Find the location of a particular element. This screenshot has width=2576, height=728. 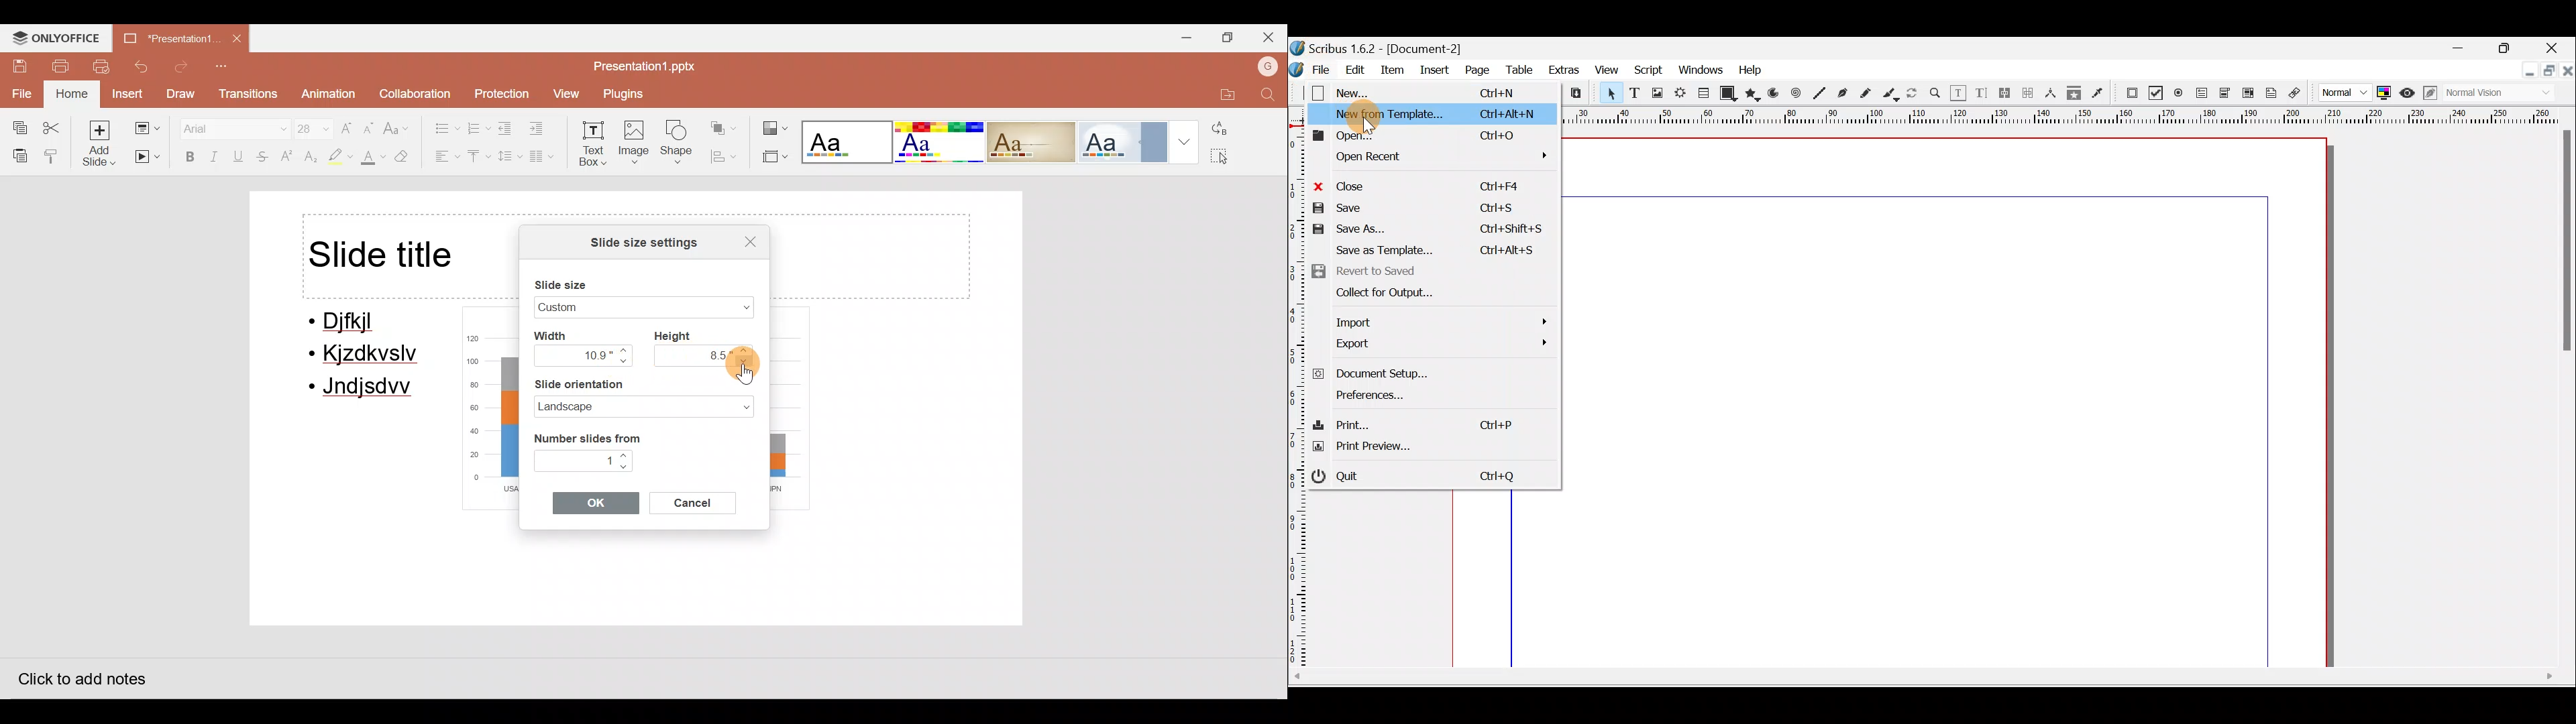

Link annotation is located at coordinates (2294, 94).